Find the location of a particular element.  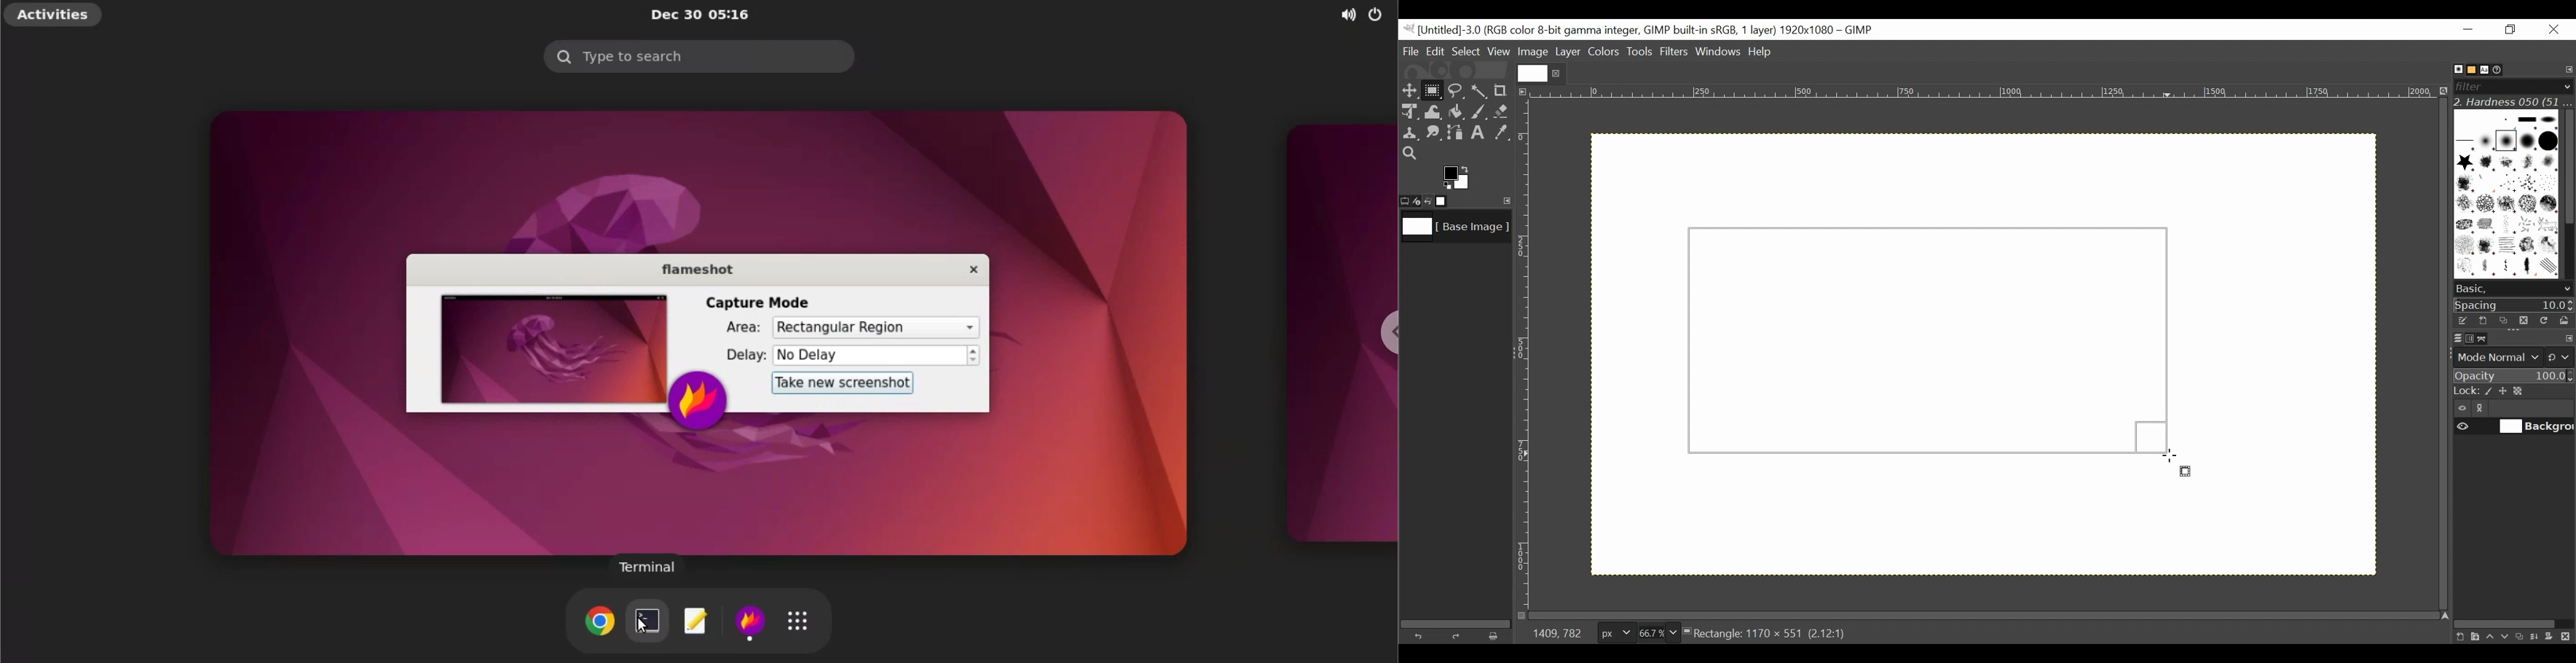

File is located at coordinates (1412, 51).